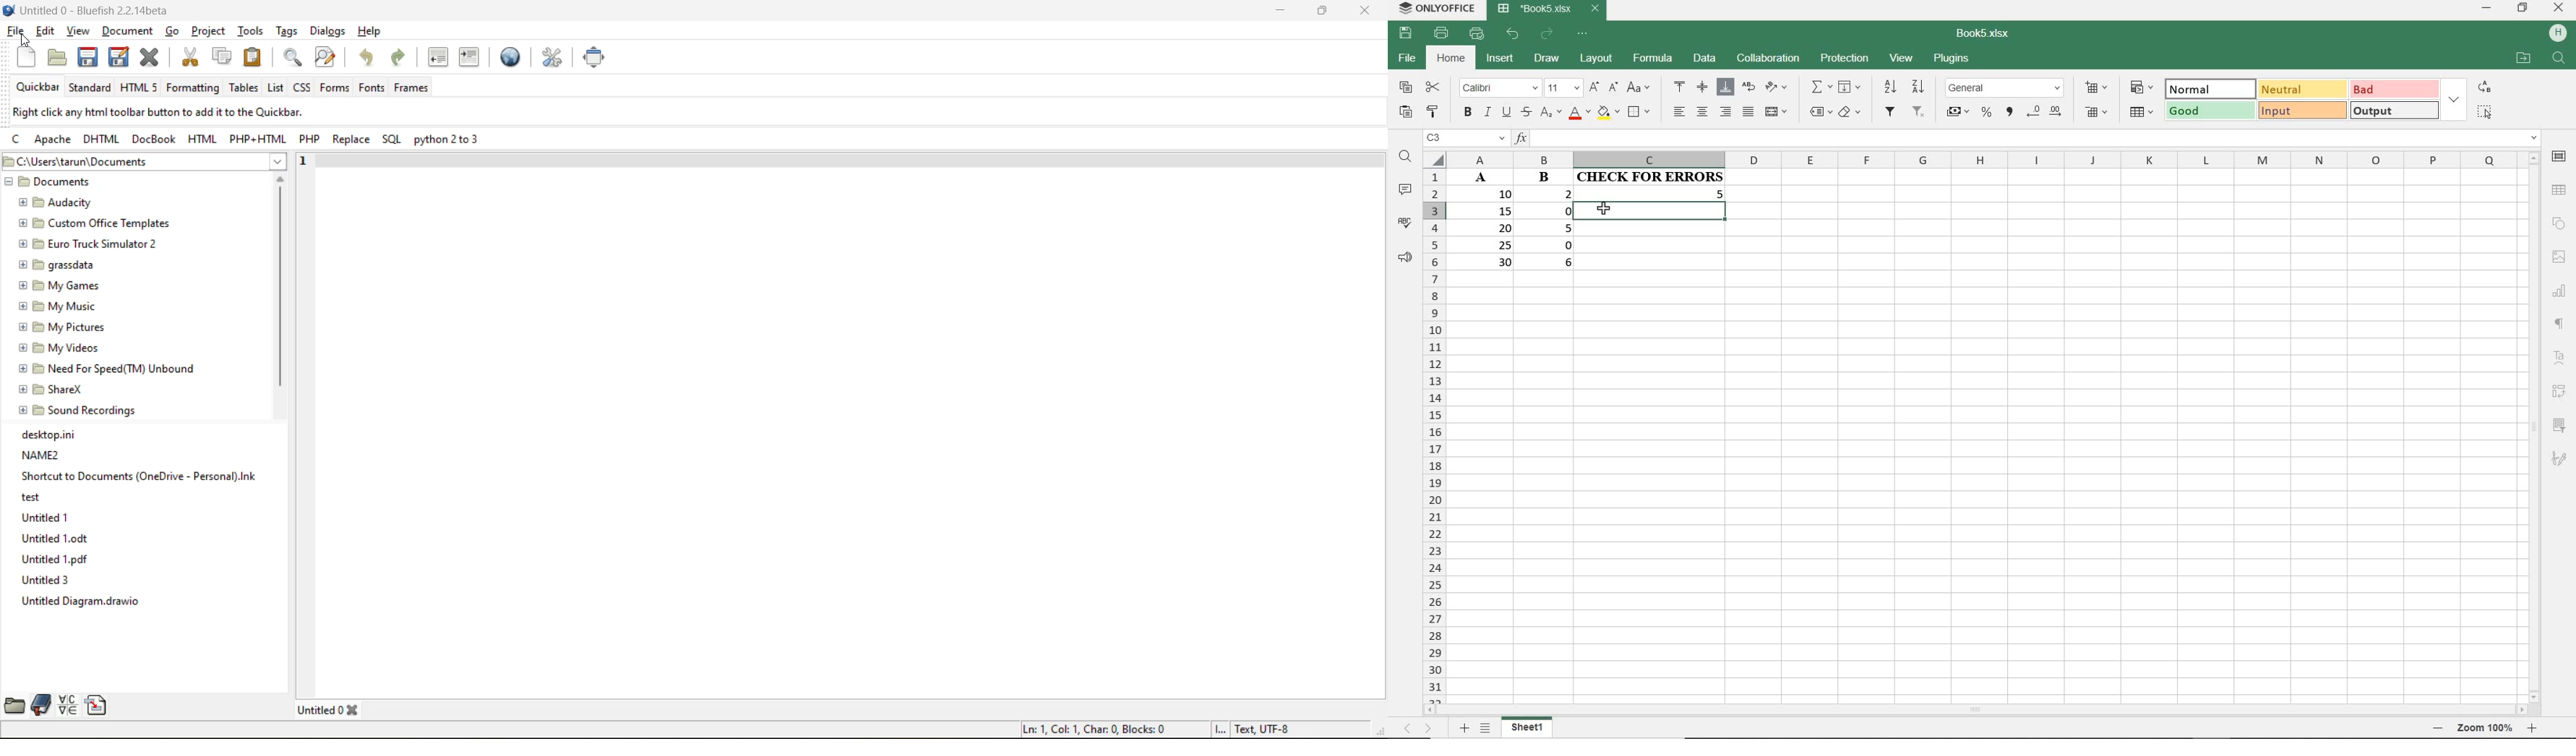 Image resolution: width=2576 pixels, height=756 pixels. Describe the element at coordinates (1818, 111) in the screenshot. I see `NAMED RANGES` at that location.